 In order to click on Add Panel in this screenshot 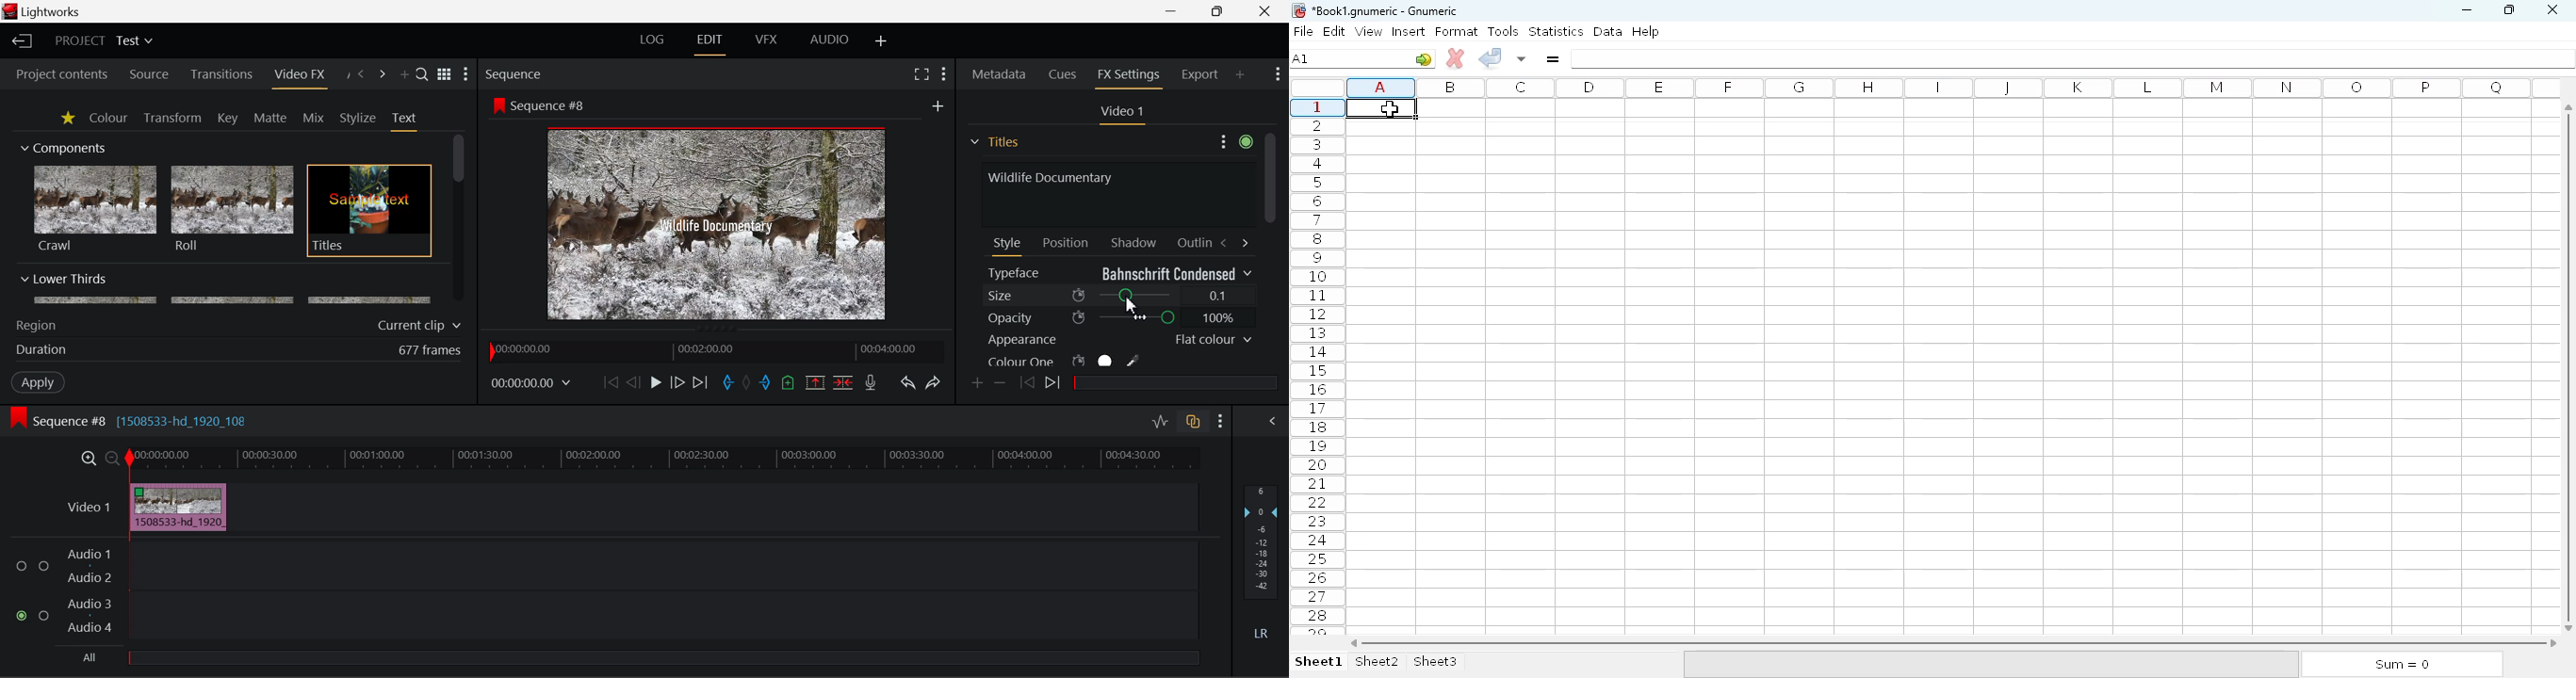, I will do `click(403, 75)`.